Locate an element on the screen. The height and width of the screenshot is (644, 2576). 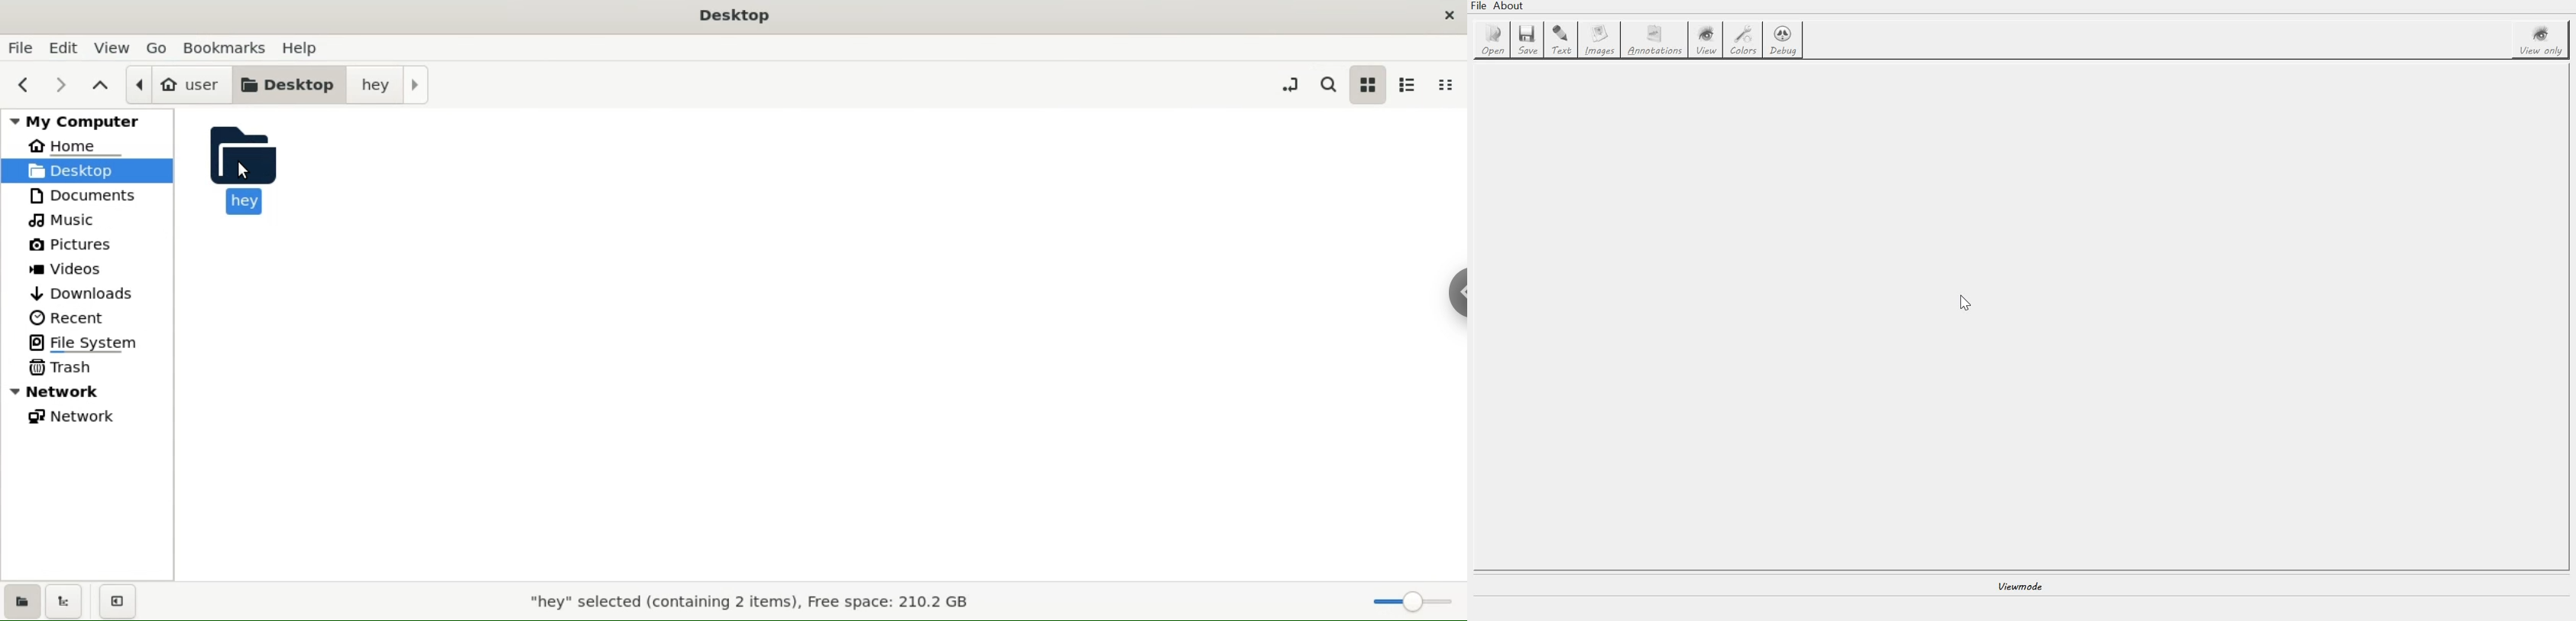
show treeview is located at coordinates (69, 604).